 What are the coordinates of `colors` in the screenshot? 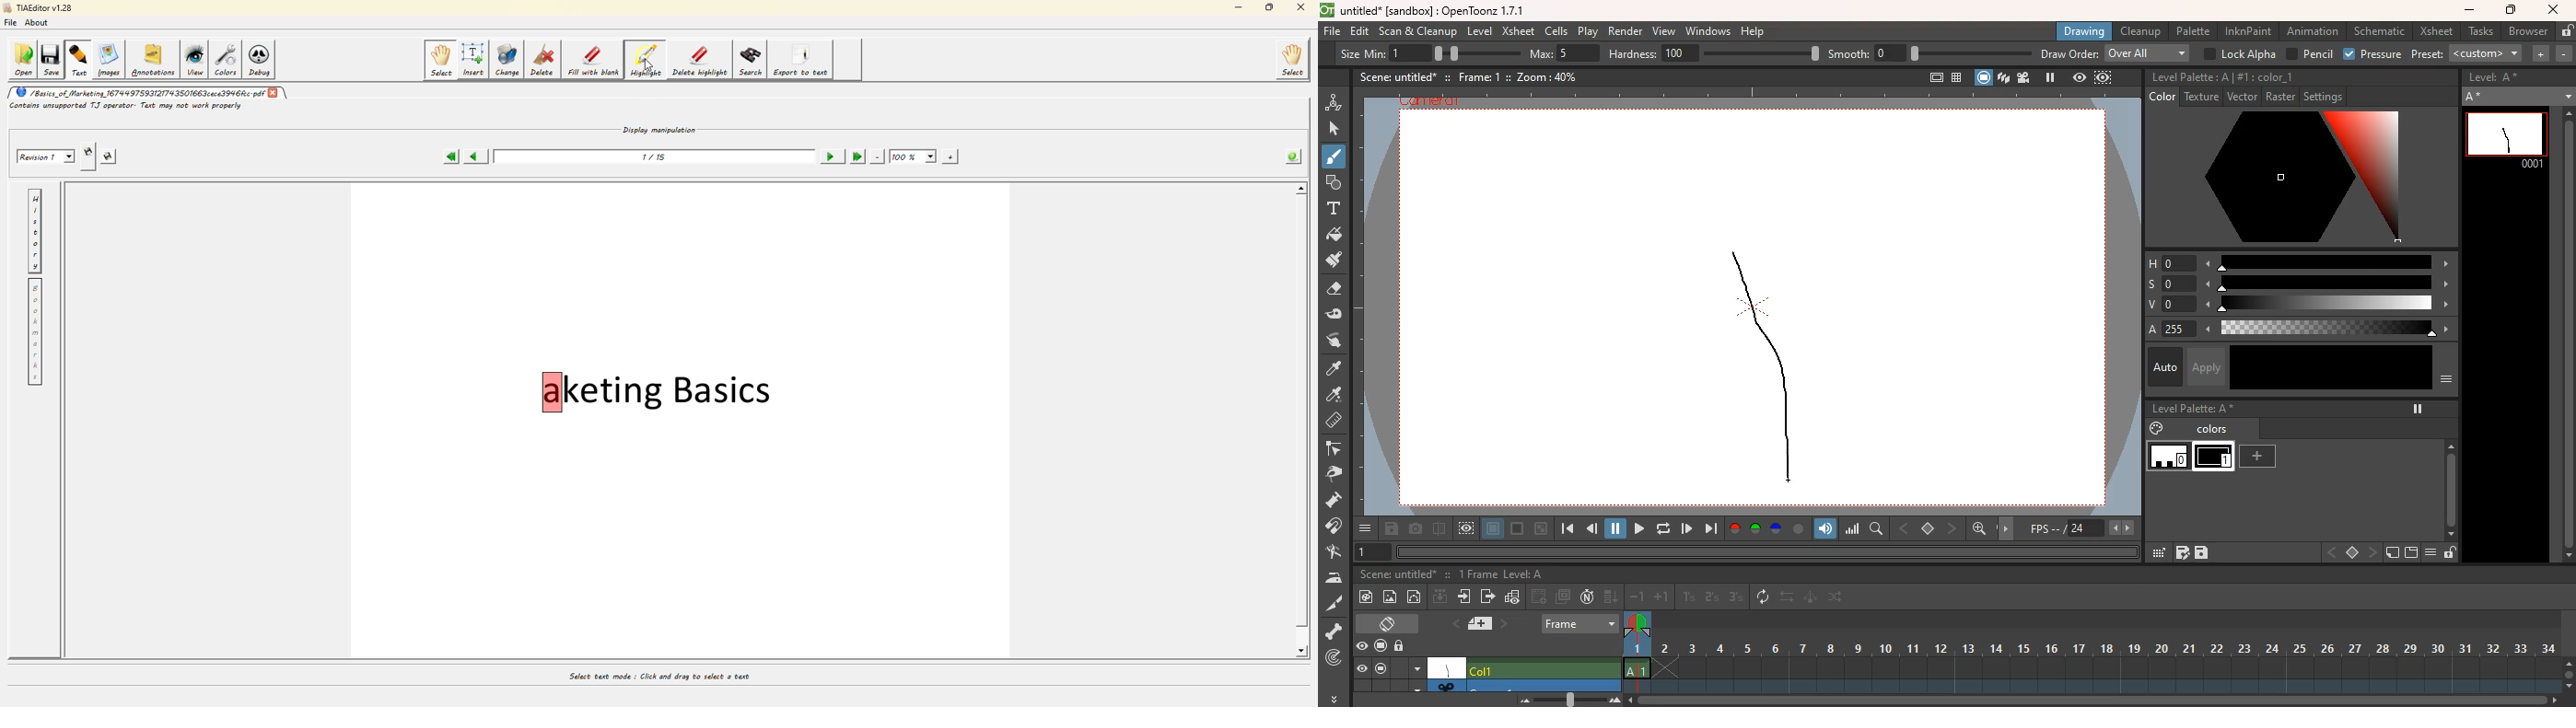 It's located at (2213, 431).